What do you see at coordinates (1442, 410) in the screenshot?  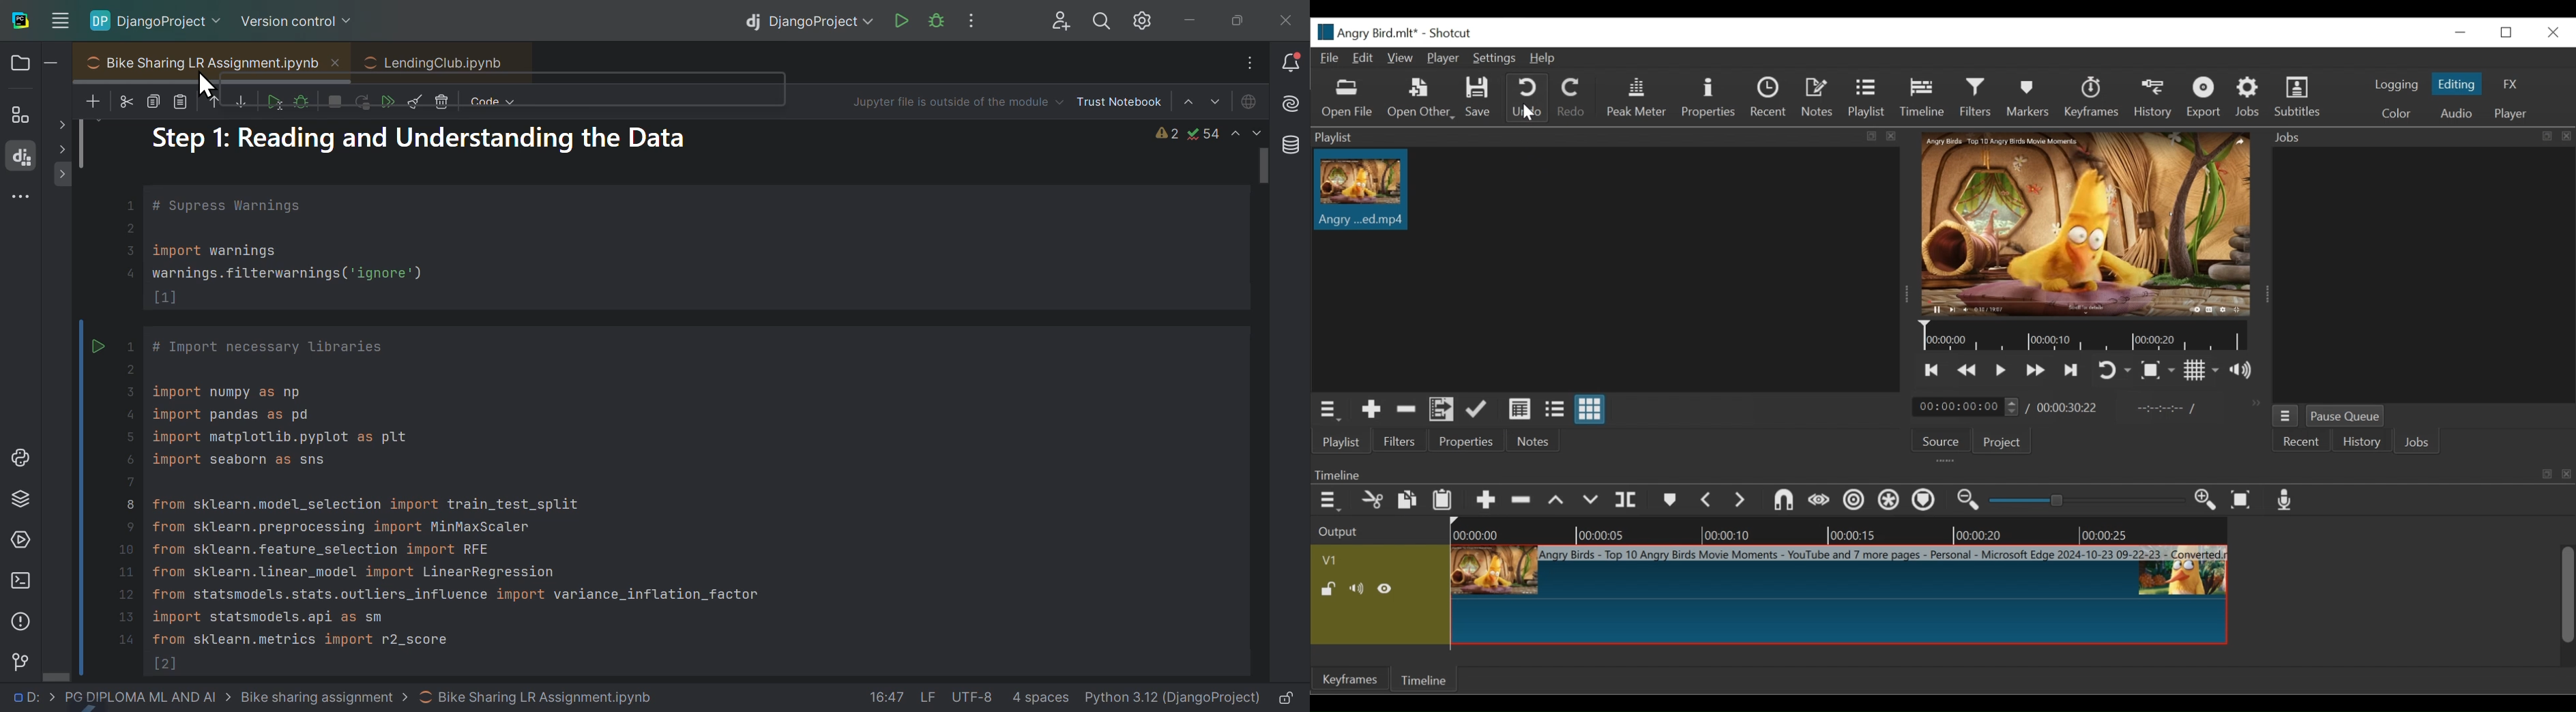 I see `Add files to the playlist` at bounding box center [1442, 410].